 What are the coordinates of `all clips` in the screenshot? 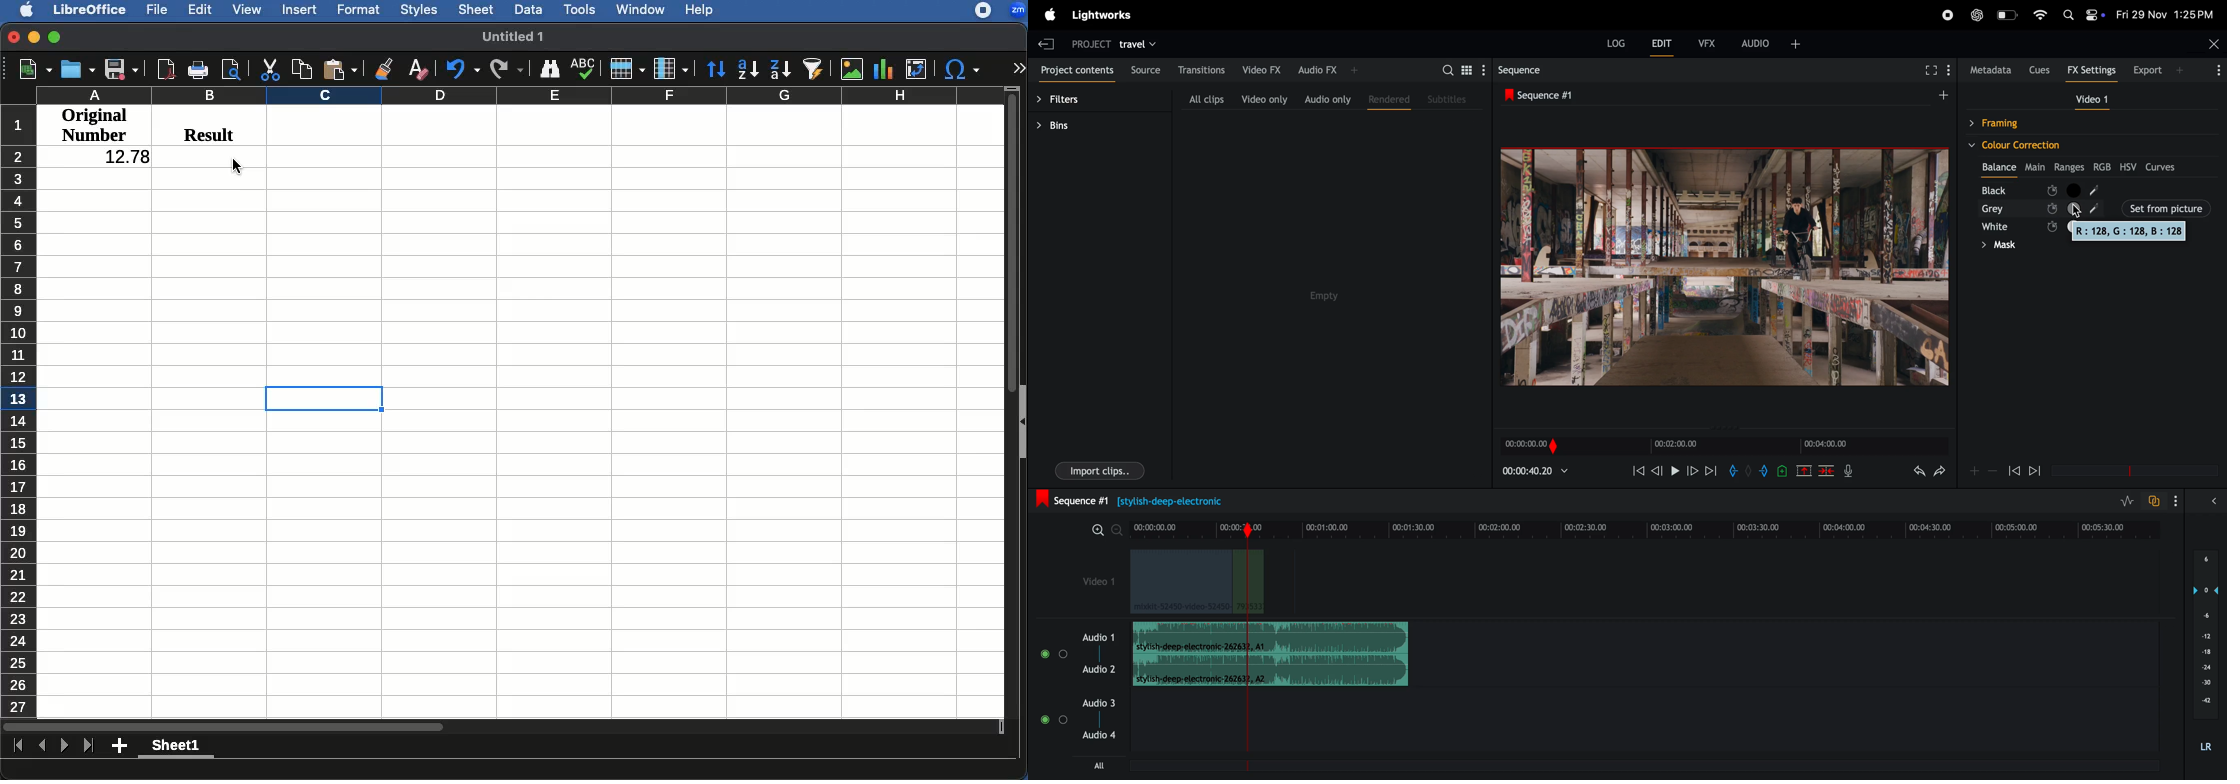 It's located at (1206, 99).